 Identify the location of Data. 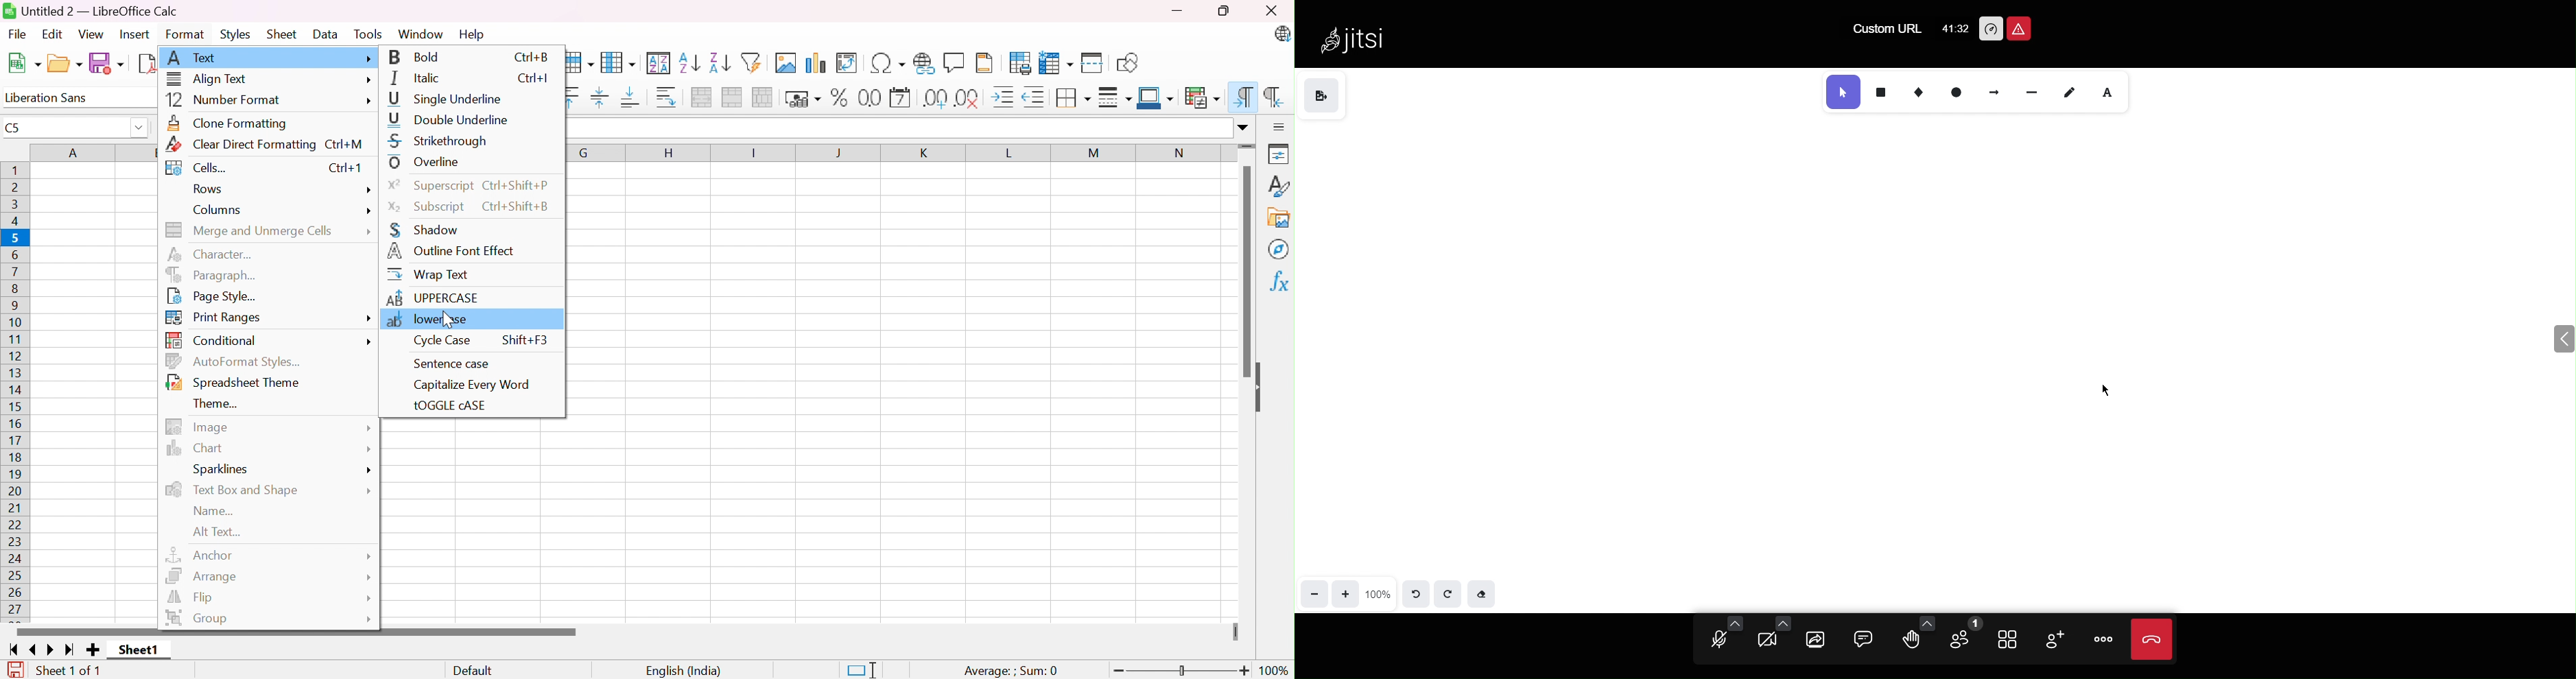
(327, 35).